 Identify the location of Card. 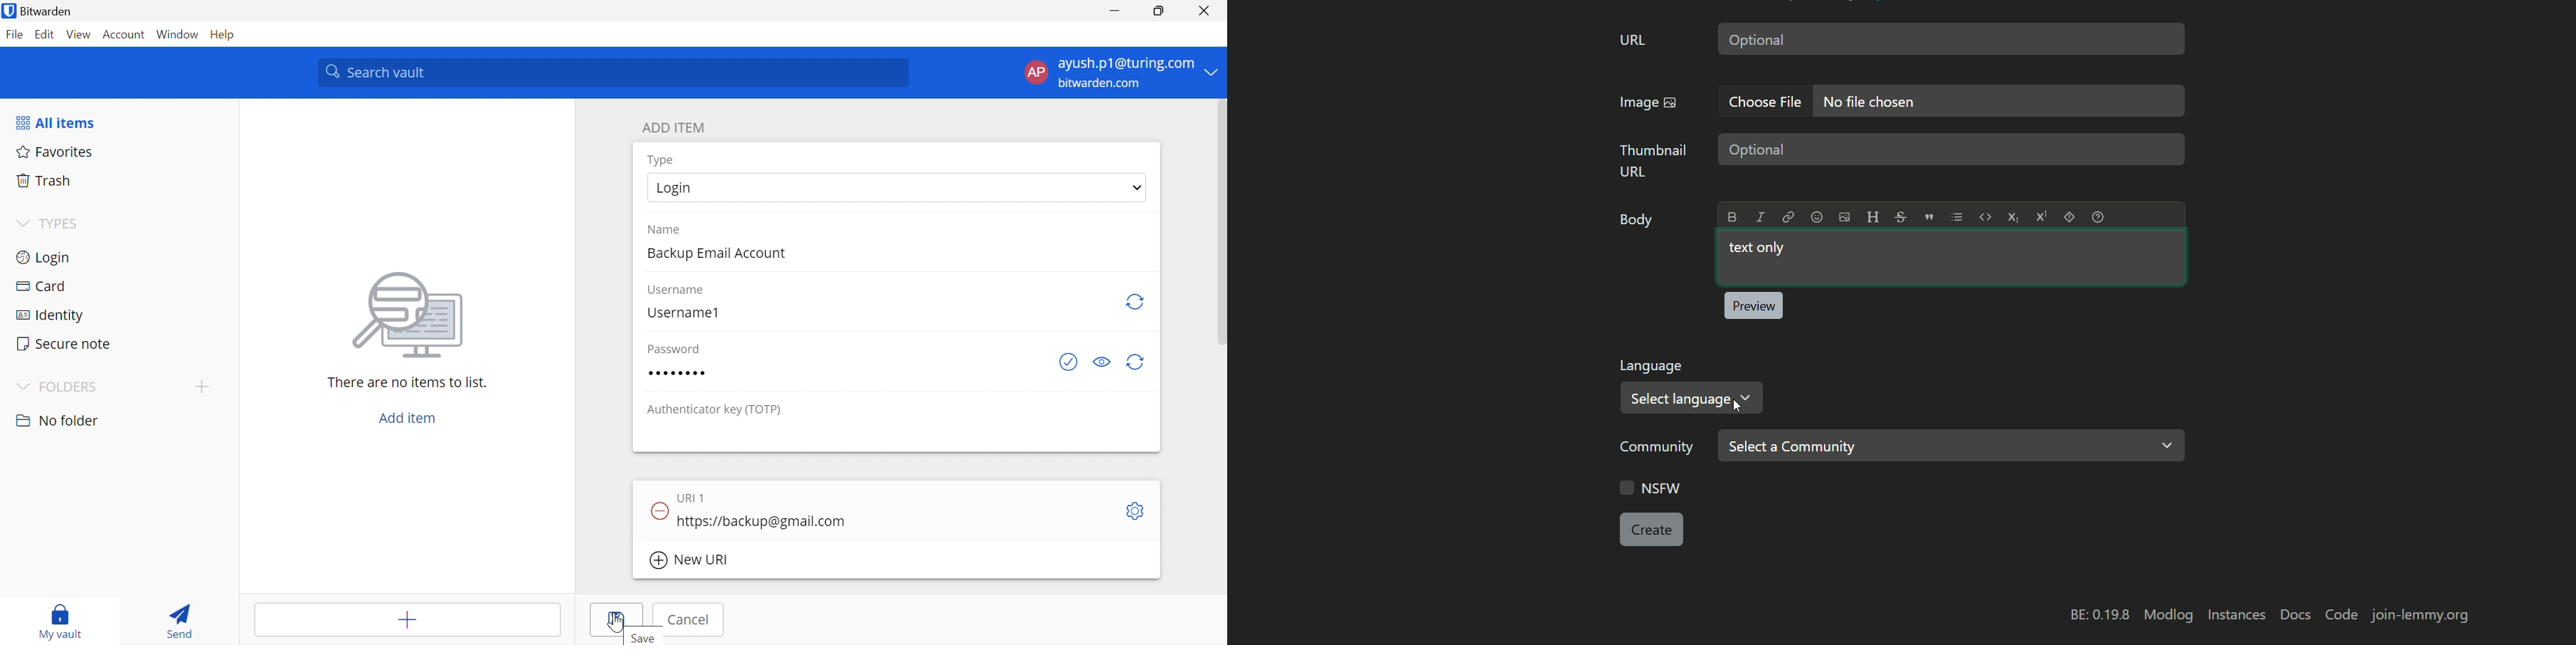
(40, 287).